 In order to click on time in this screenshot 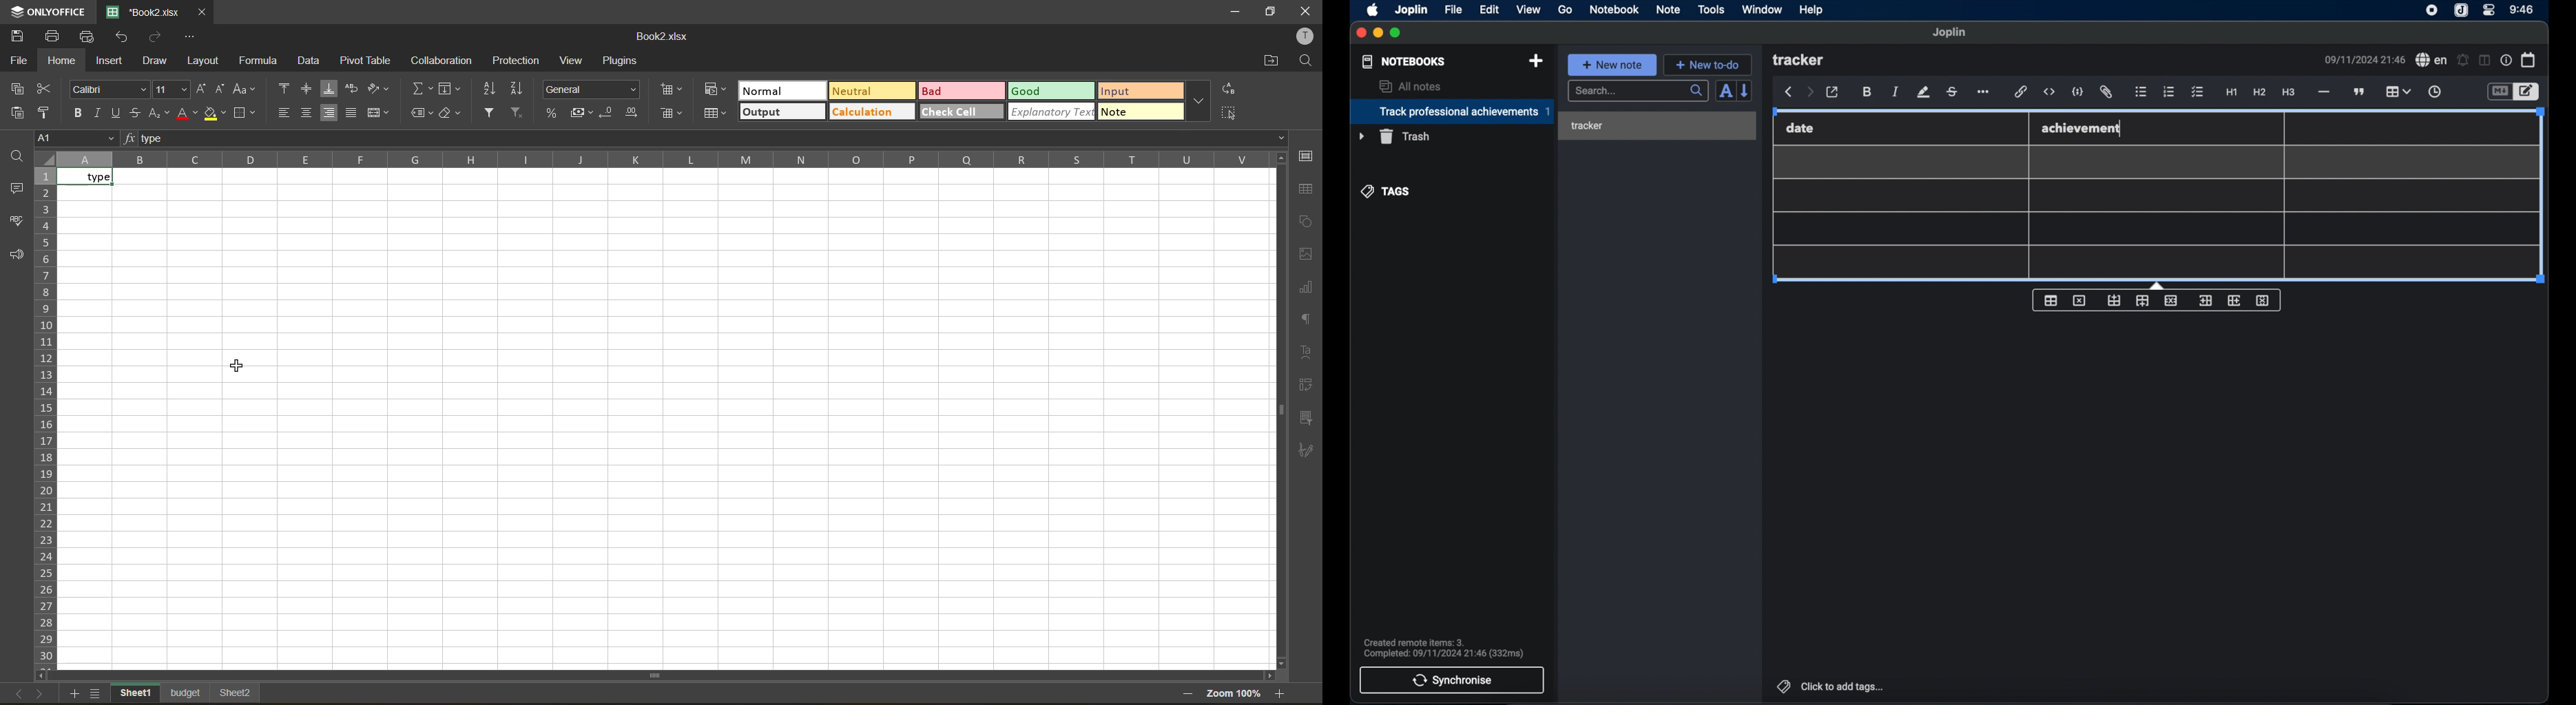, I will do `click(2522, 9)`.